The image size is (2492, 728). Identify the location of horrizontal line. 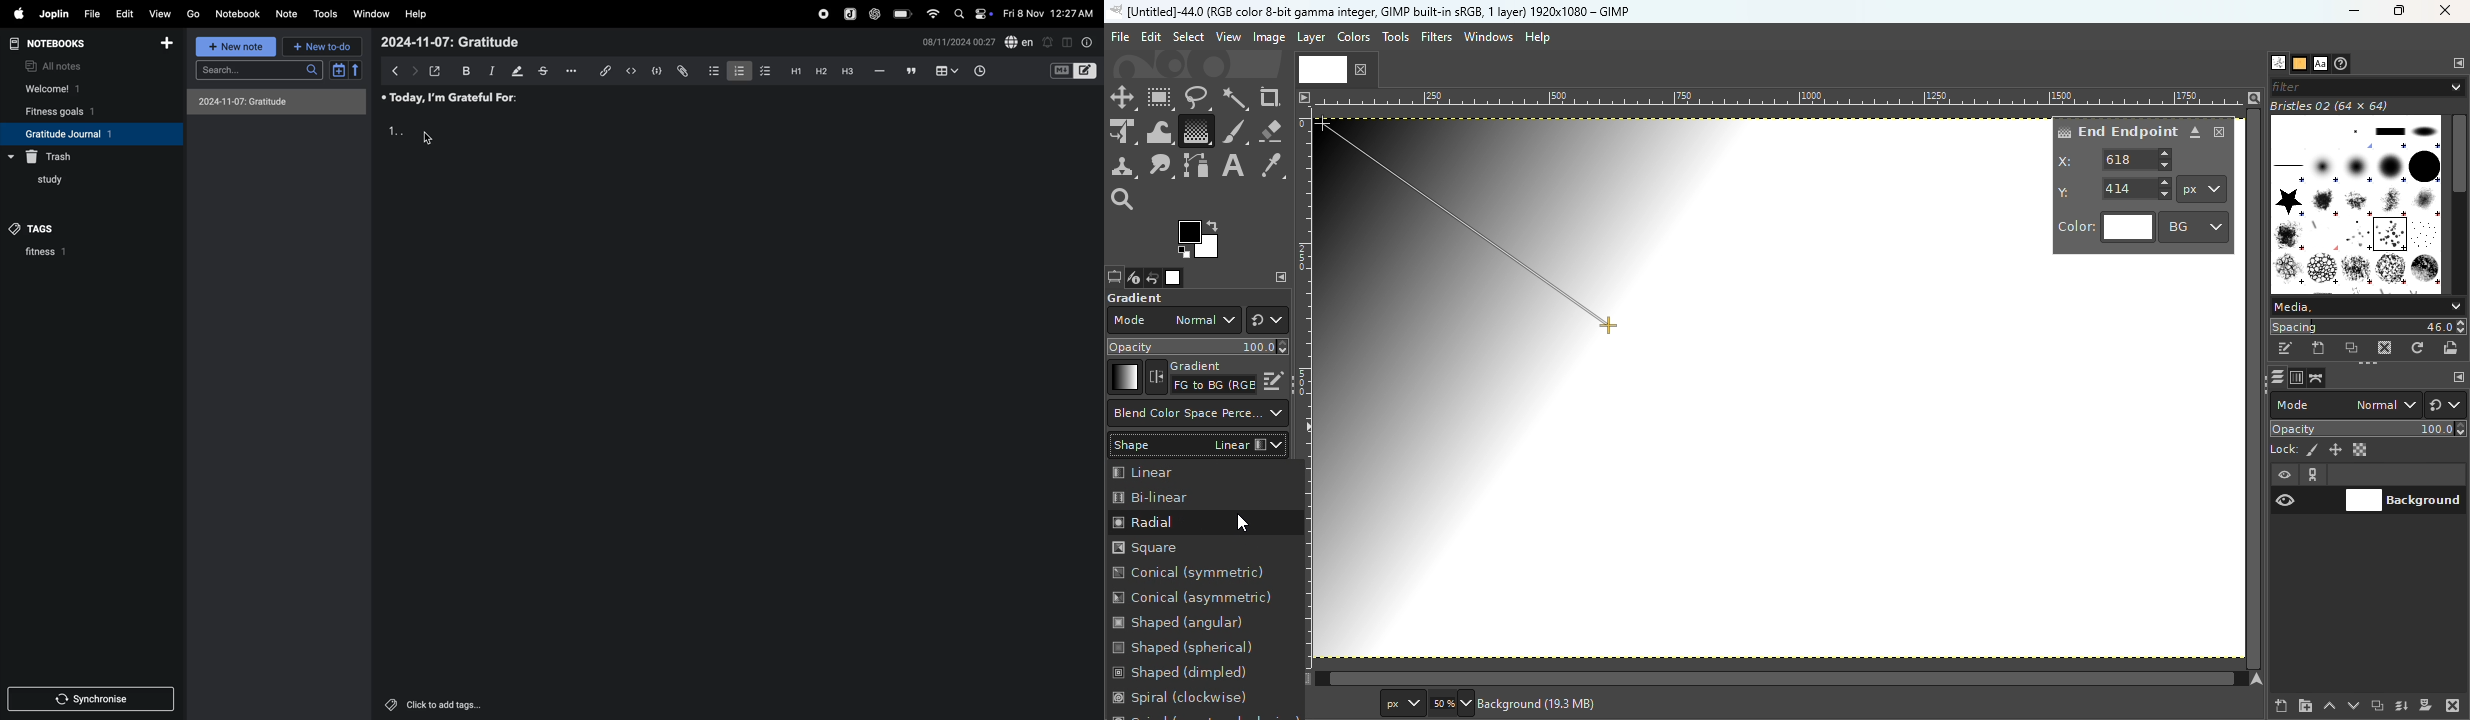
(880, 72).